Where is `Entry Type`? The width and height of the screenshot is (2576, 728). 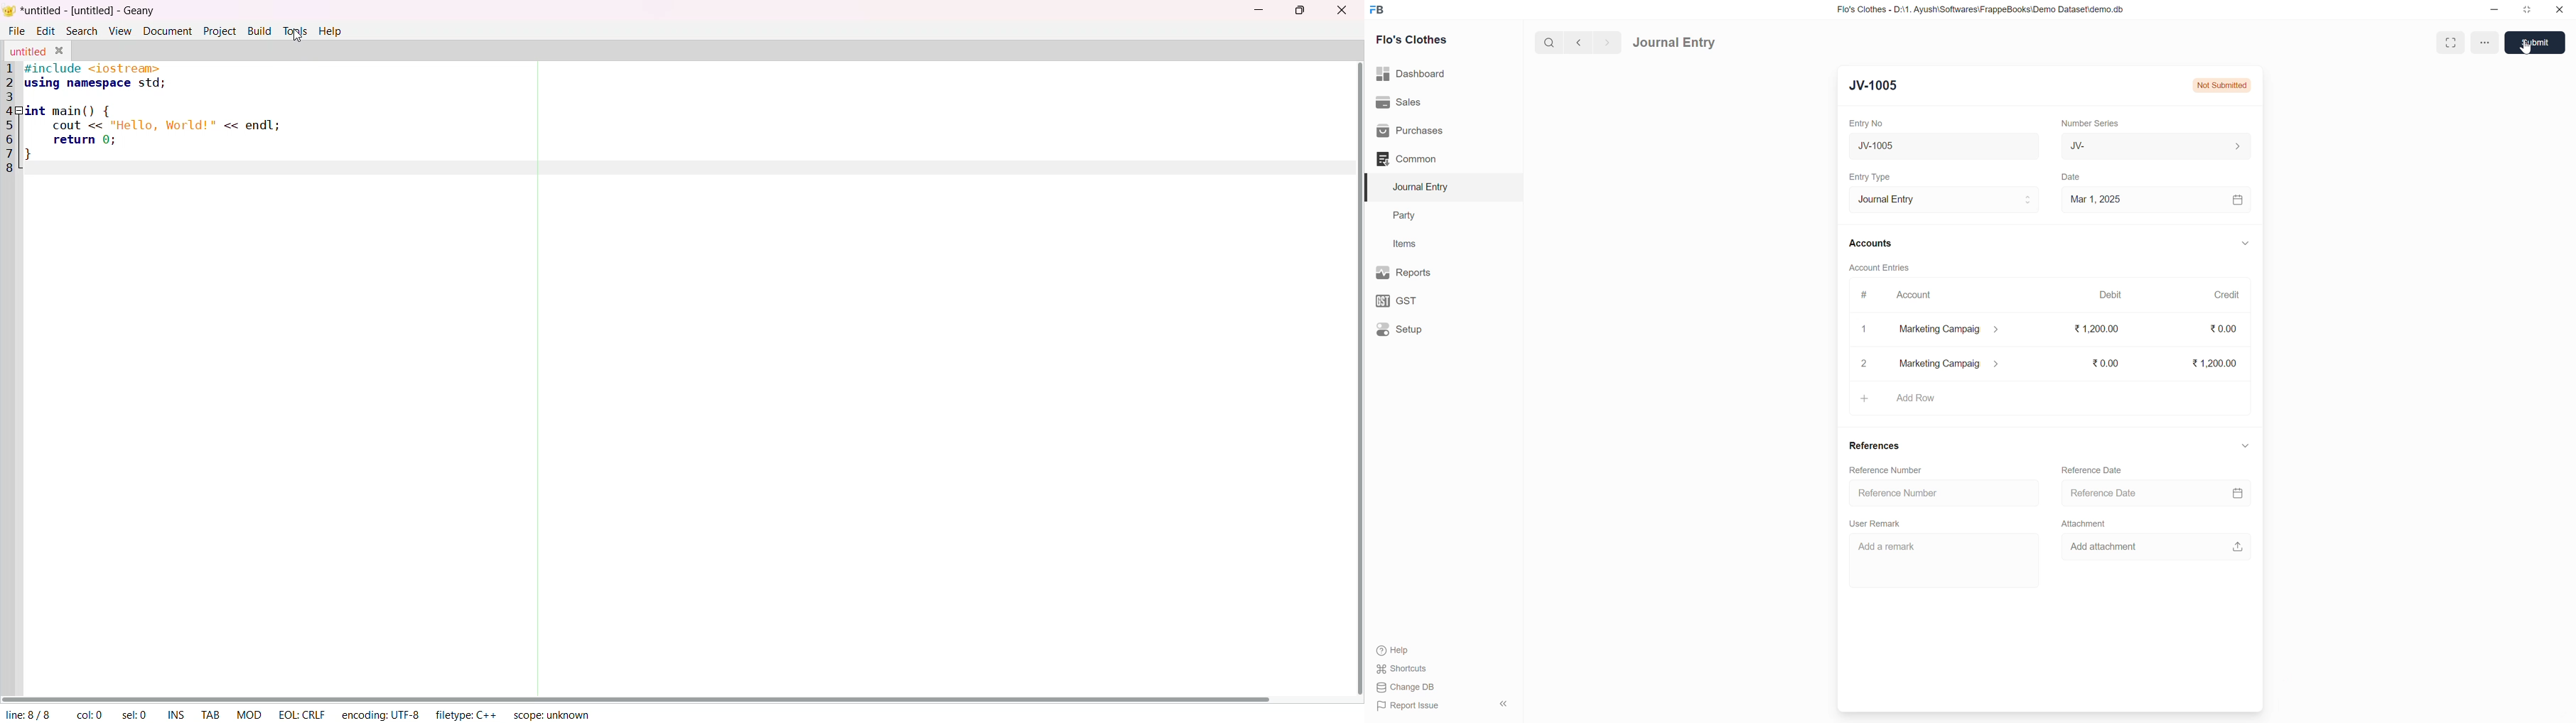 Entry Type is located at coordinates (1873, 176).